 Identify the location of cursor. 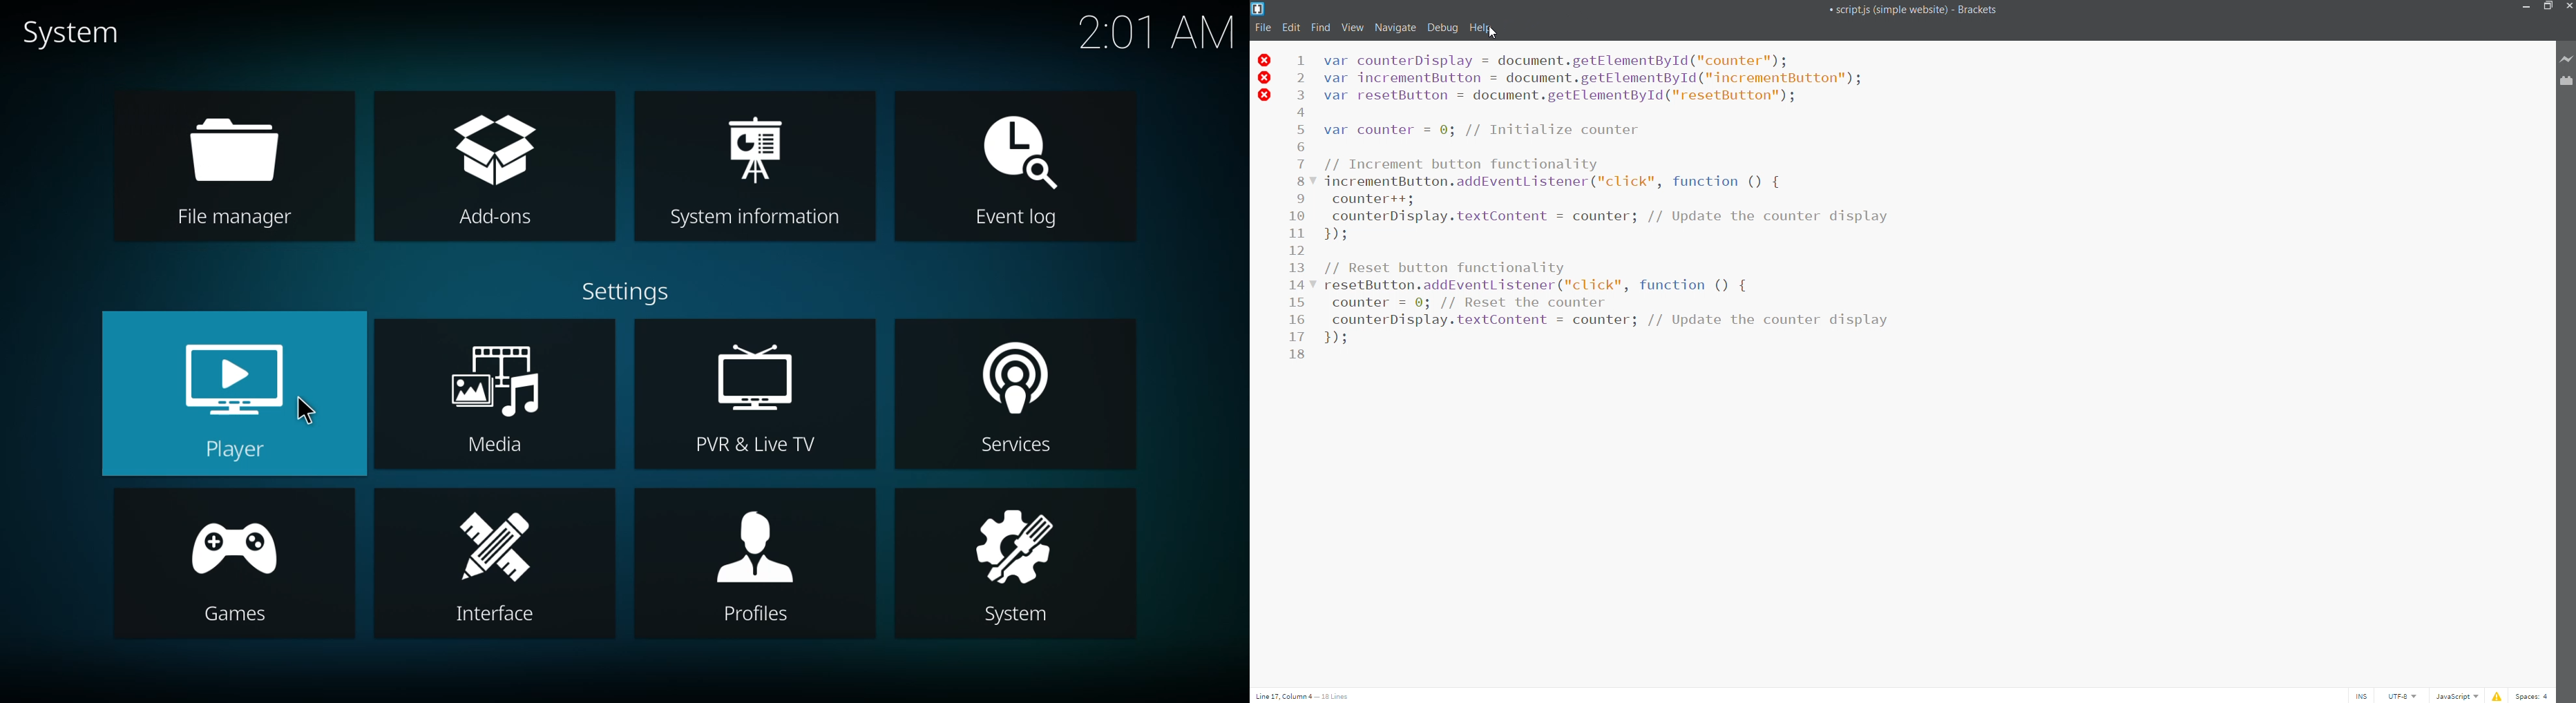
(305, 412).